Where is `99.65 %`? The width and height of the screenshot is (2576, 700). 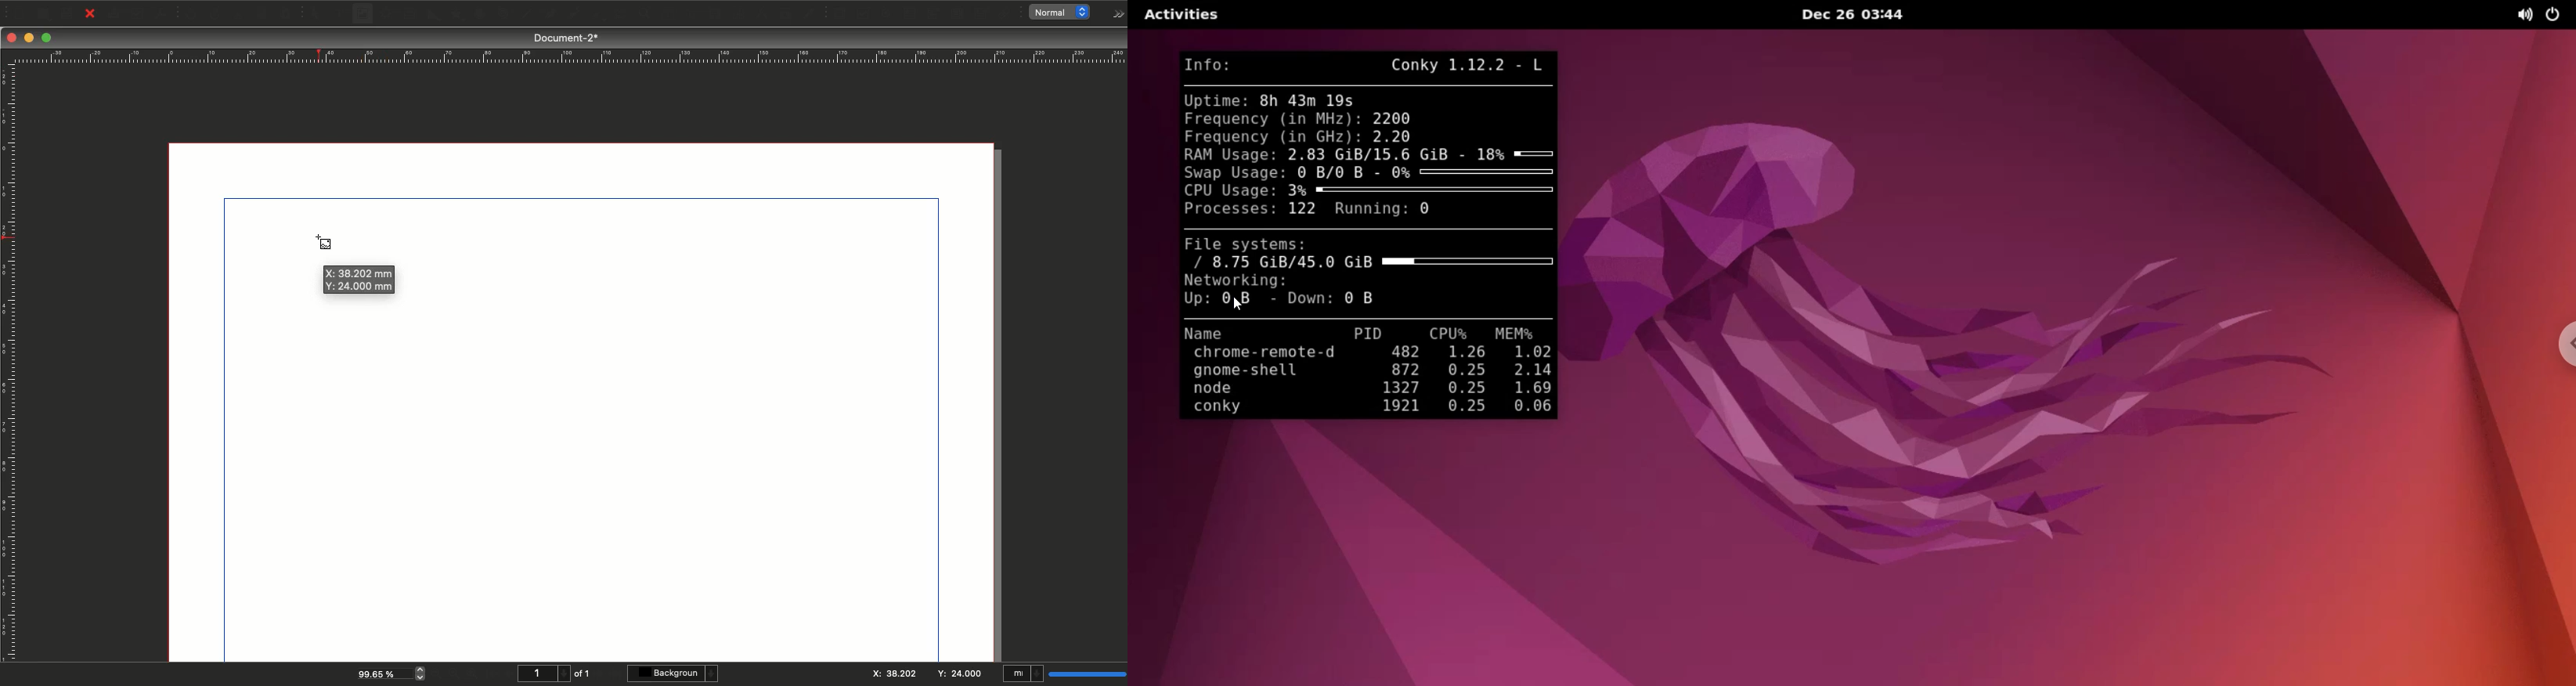 99.65 % is located at coordinates (380, 673).